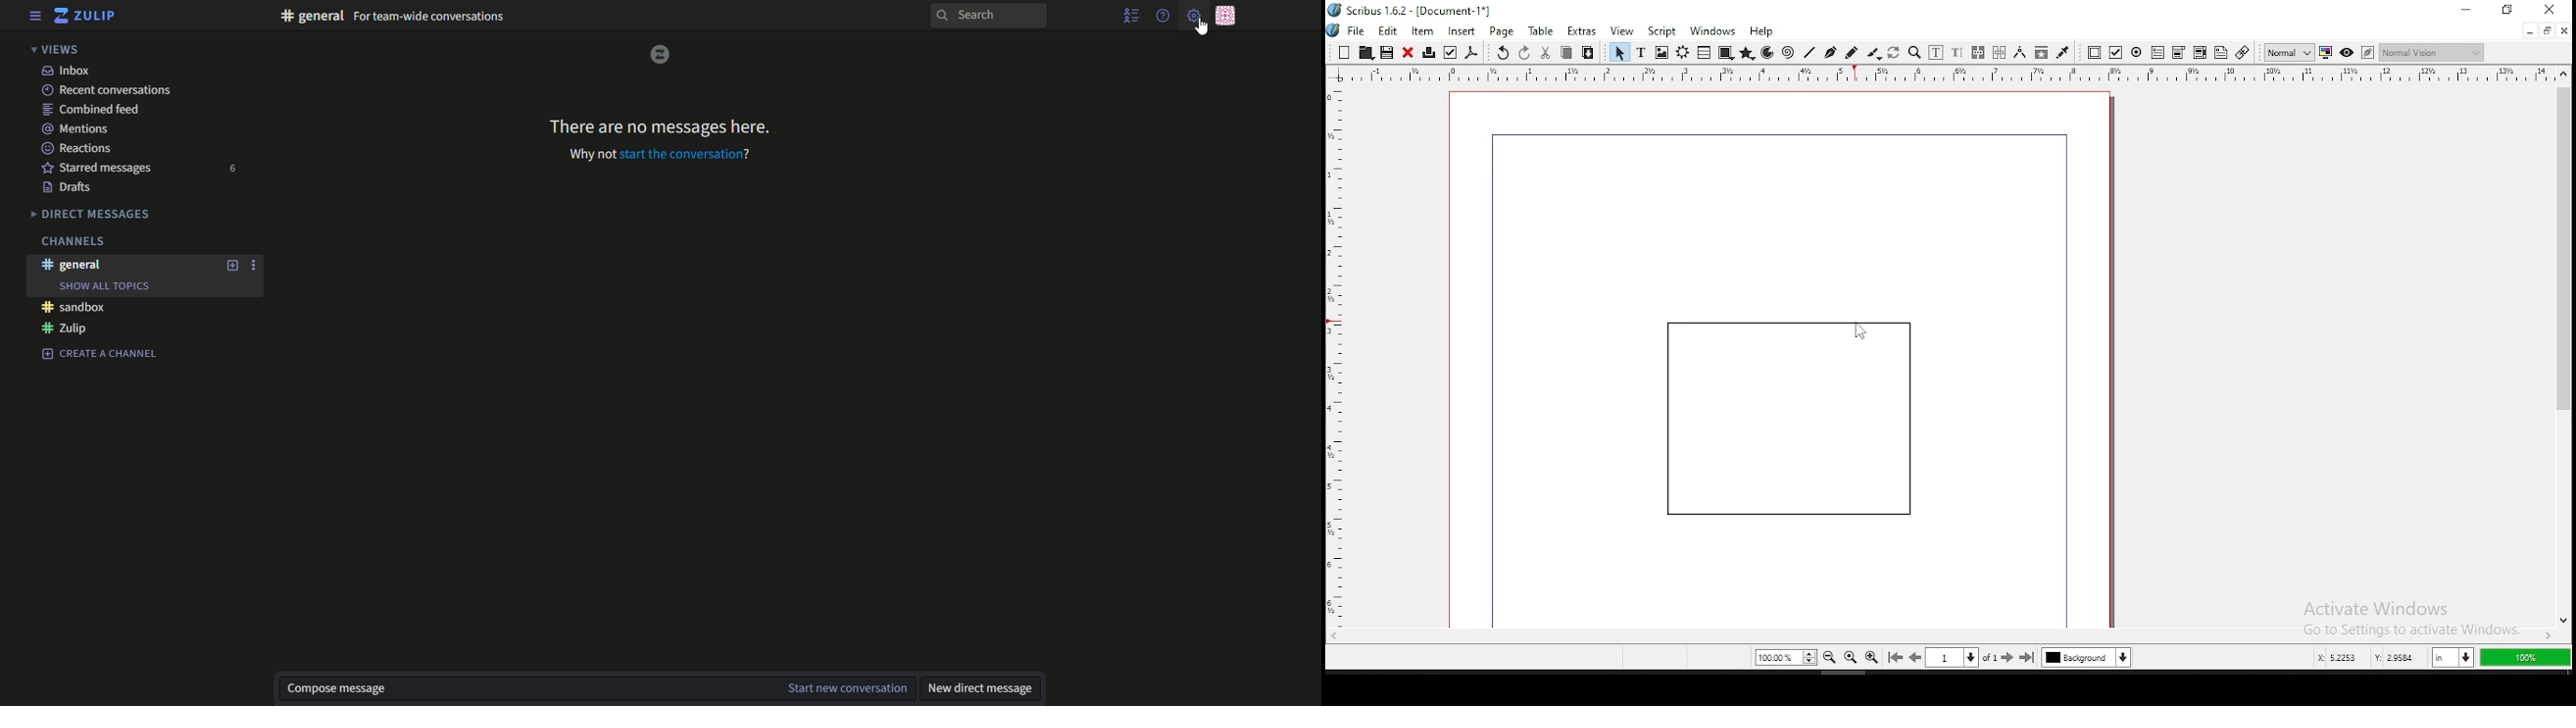 The height and width of the screenshot is (728, 2576). I want to click on paste, so click(1587, 53).